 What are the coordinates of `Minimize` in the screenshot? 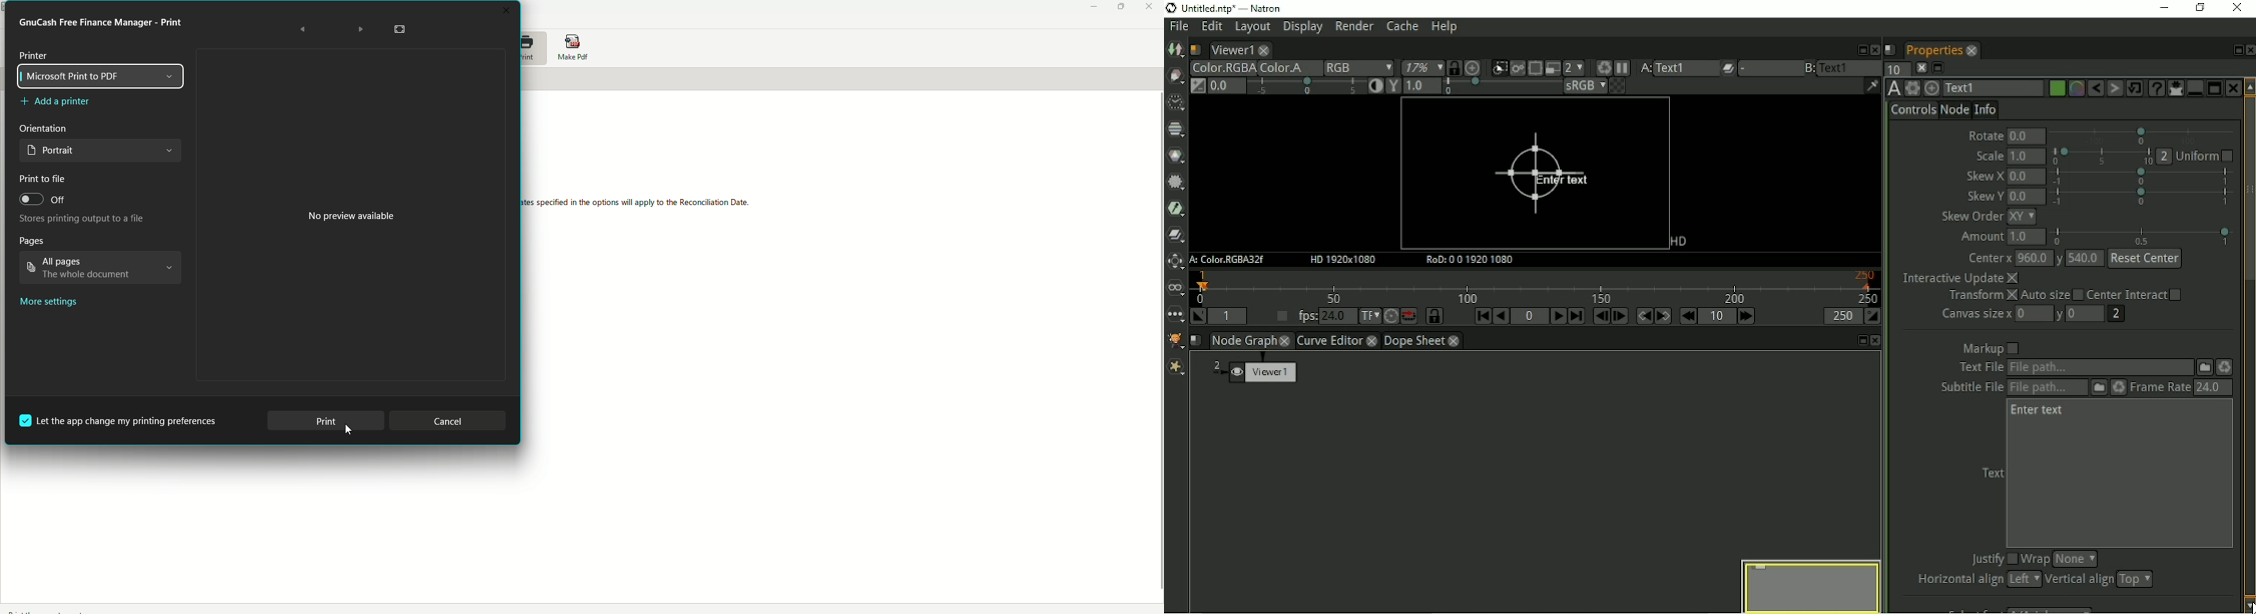 It's located at (1088, 8).